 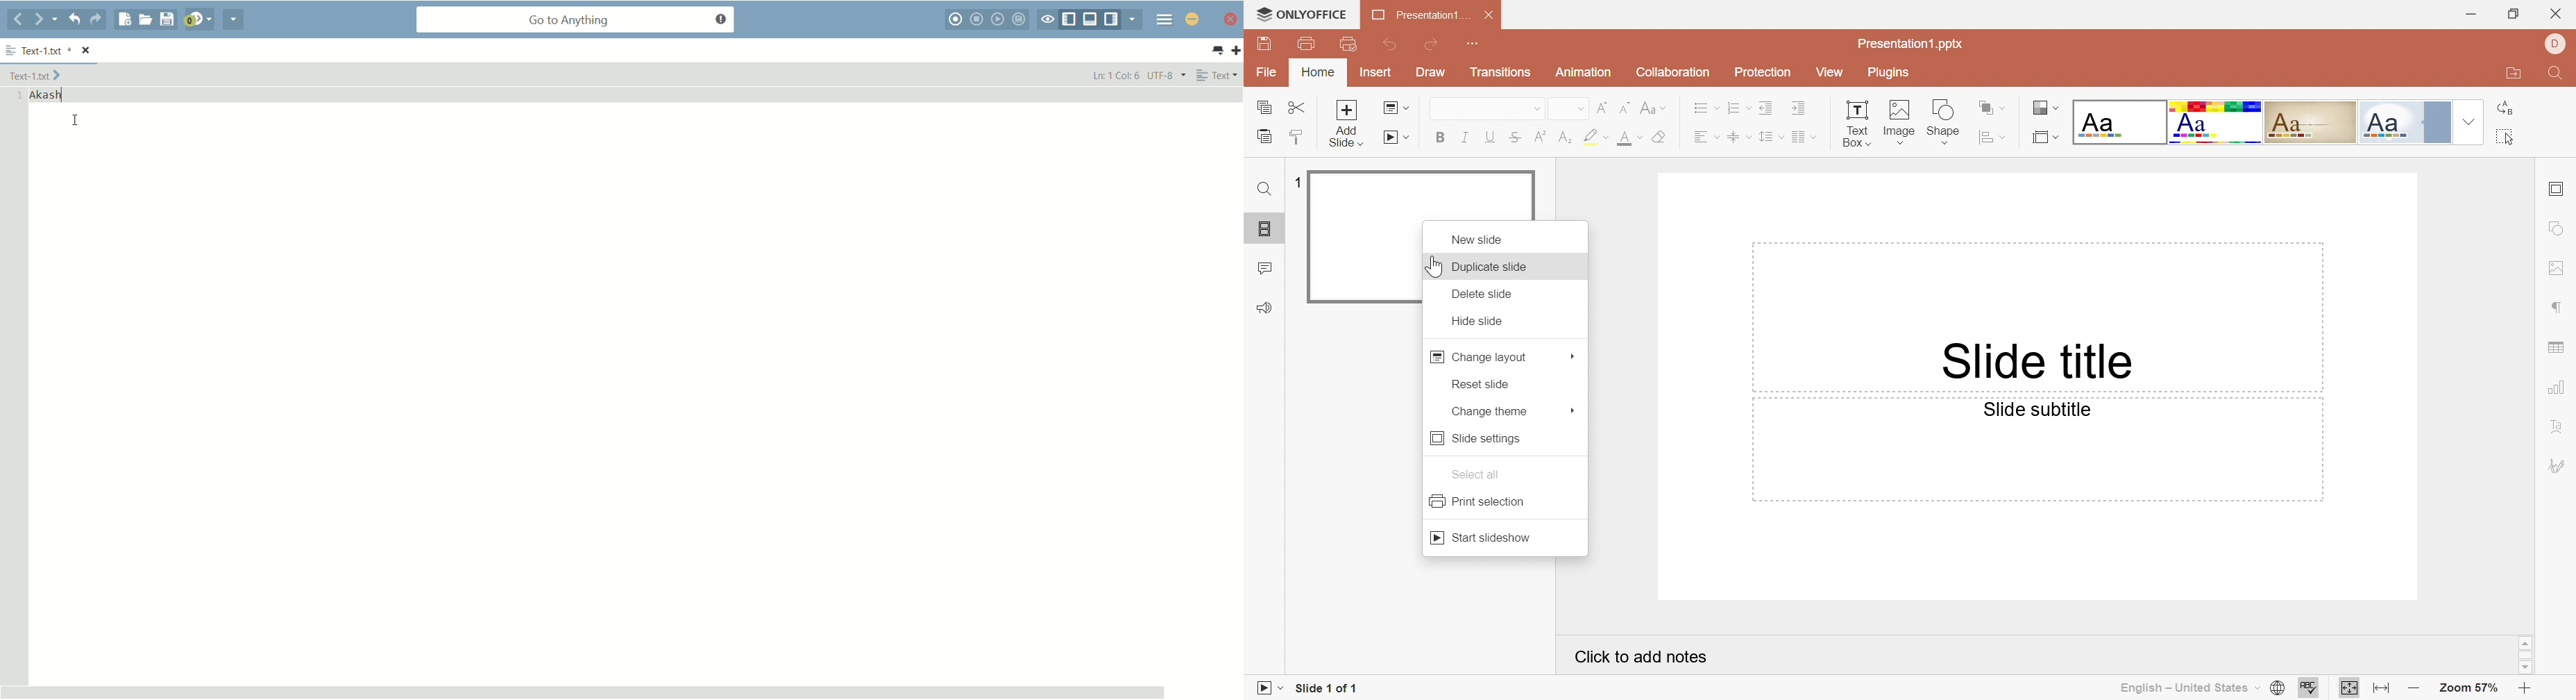 I want to click on shape settings, so click(x=2557, y=229).